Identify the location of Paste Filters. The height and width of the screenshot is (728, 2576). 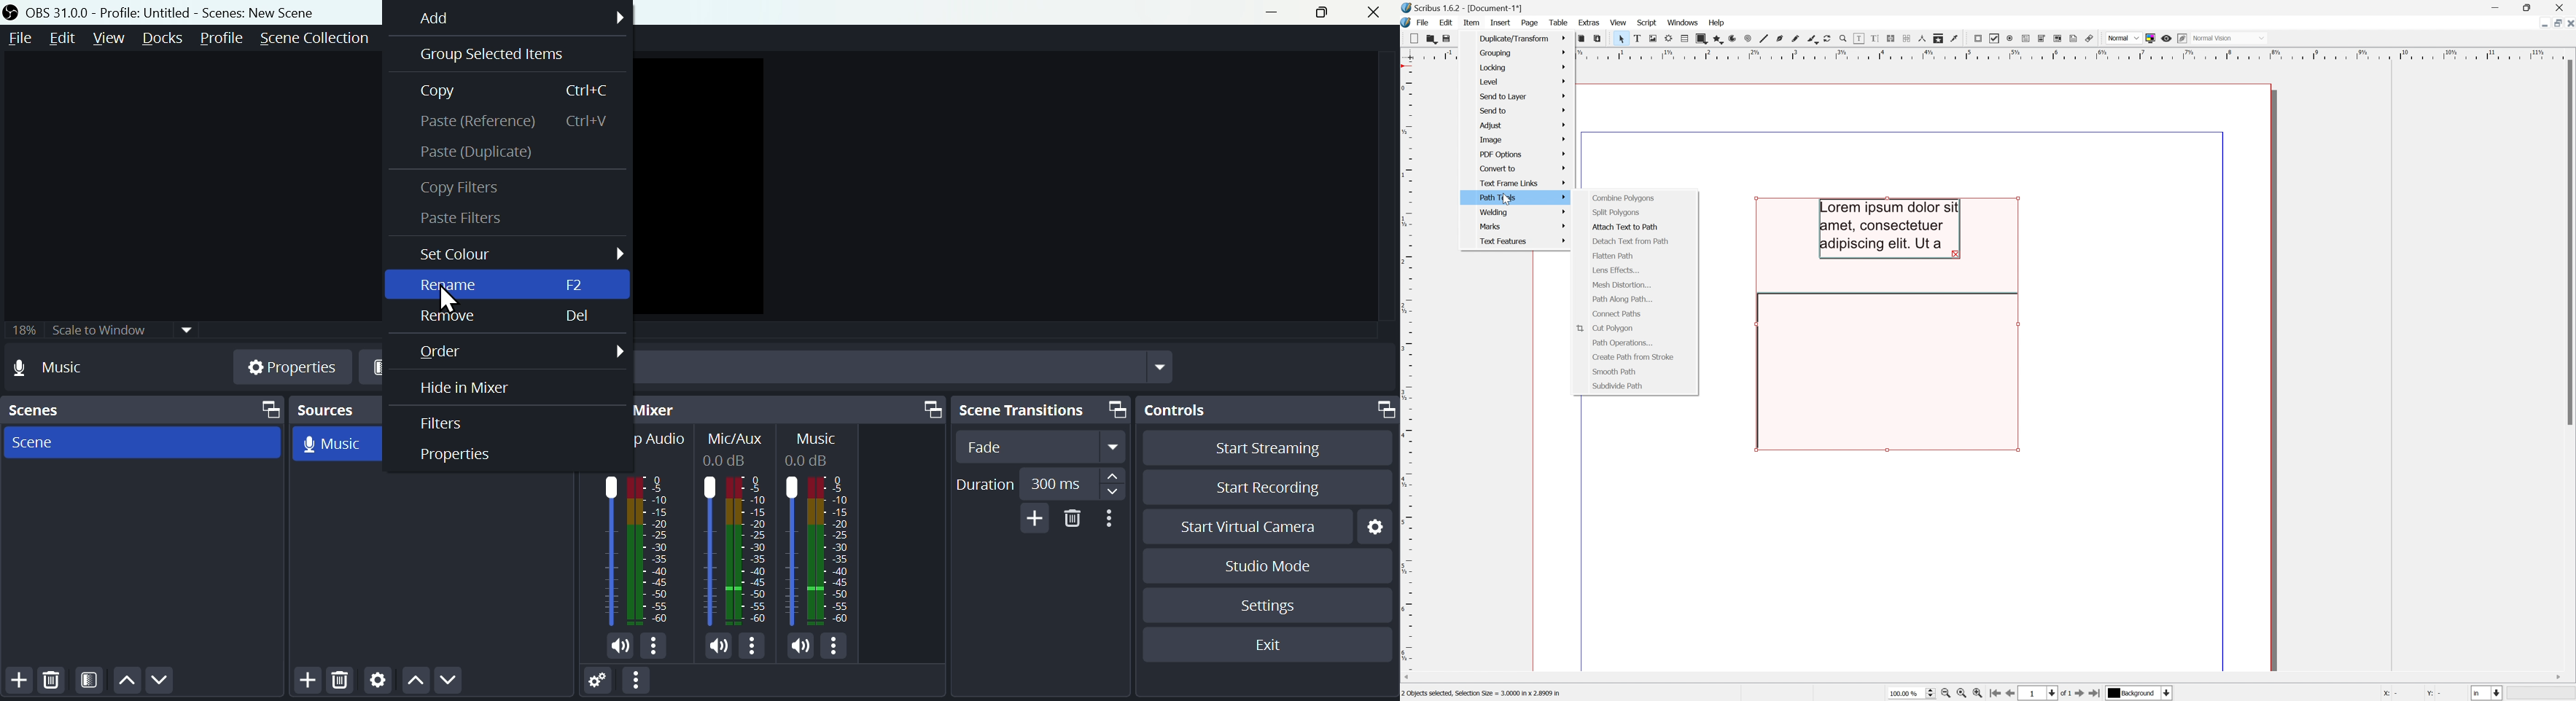
(459, 222).